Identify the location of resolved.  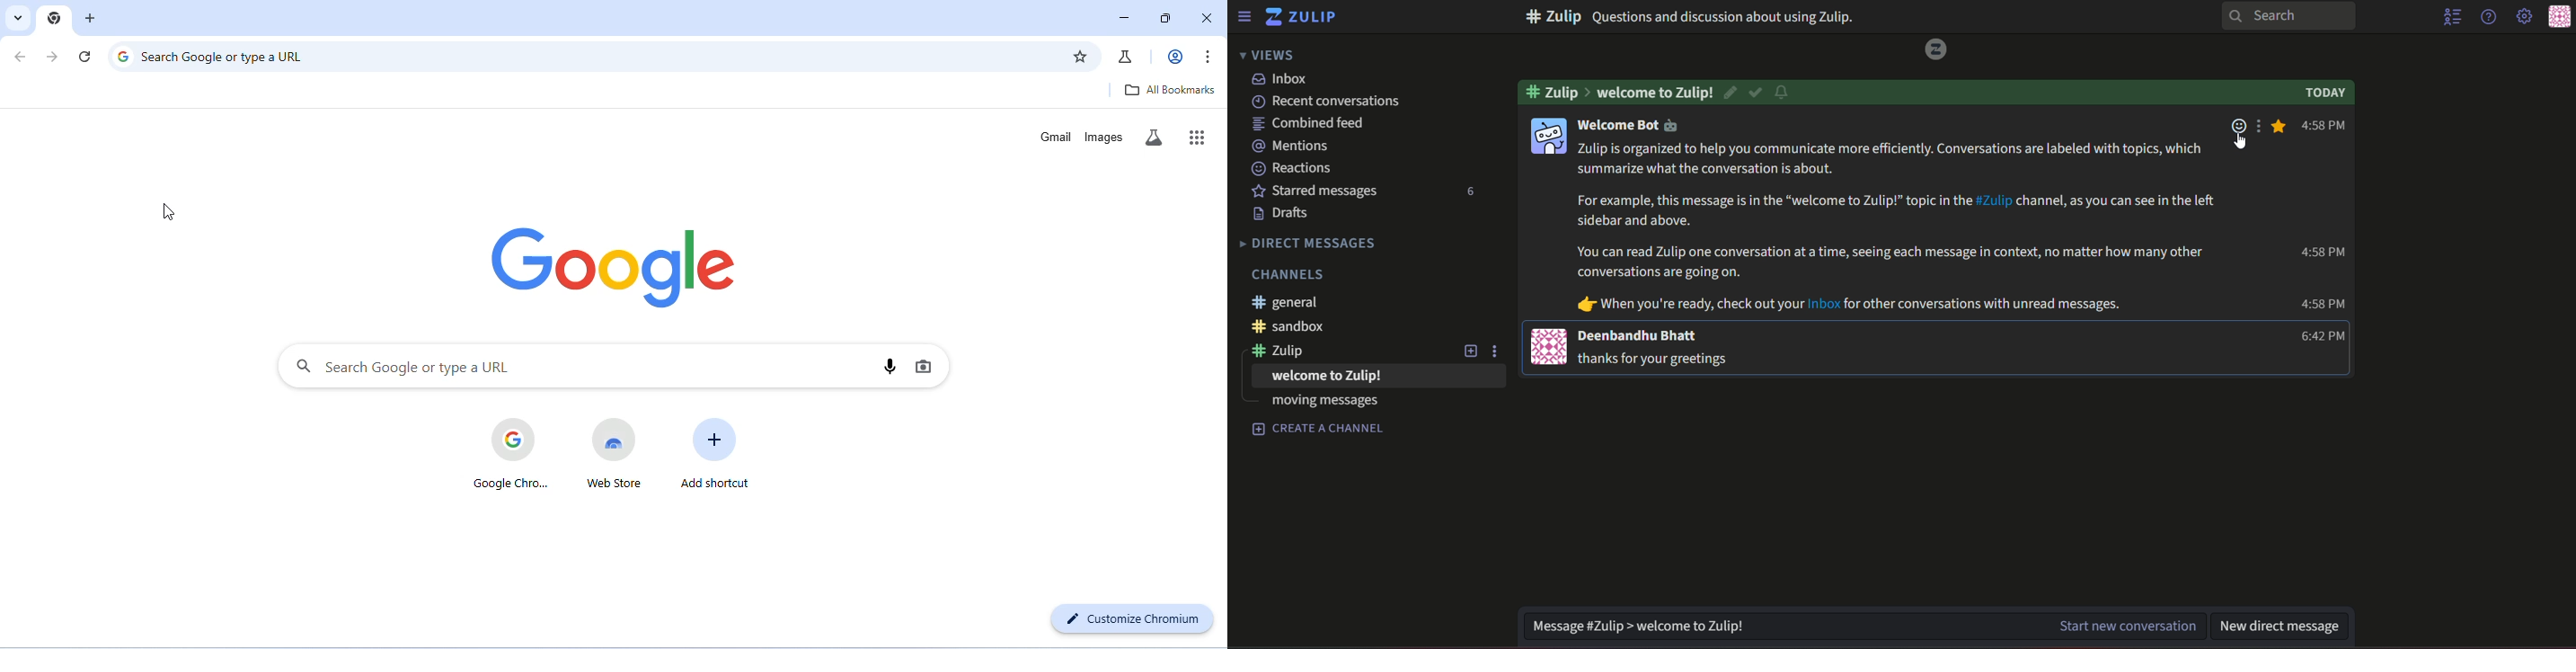
(1755, 91).